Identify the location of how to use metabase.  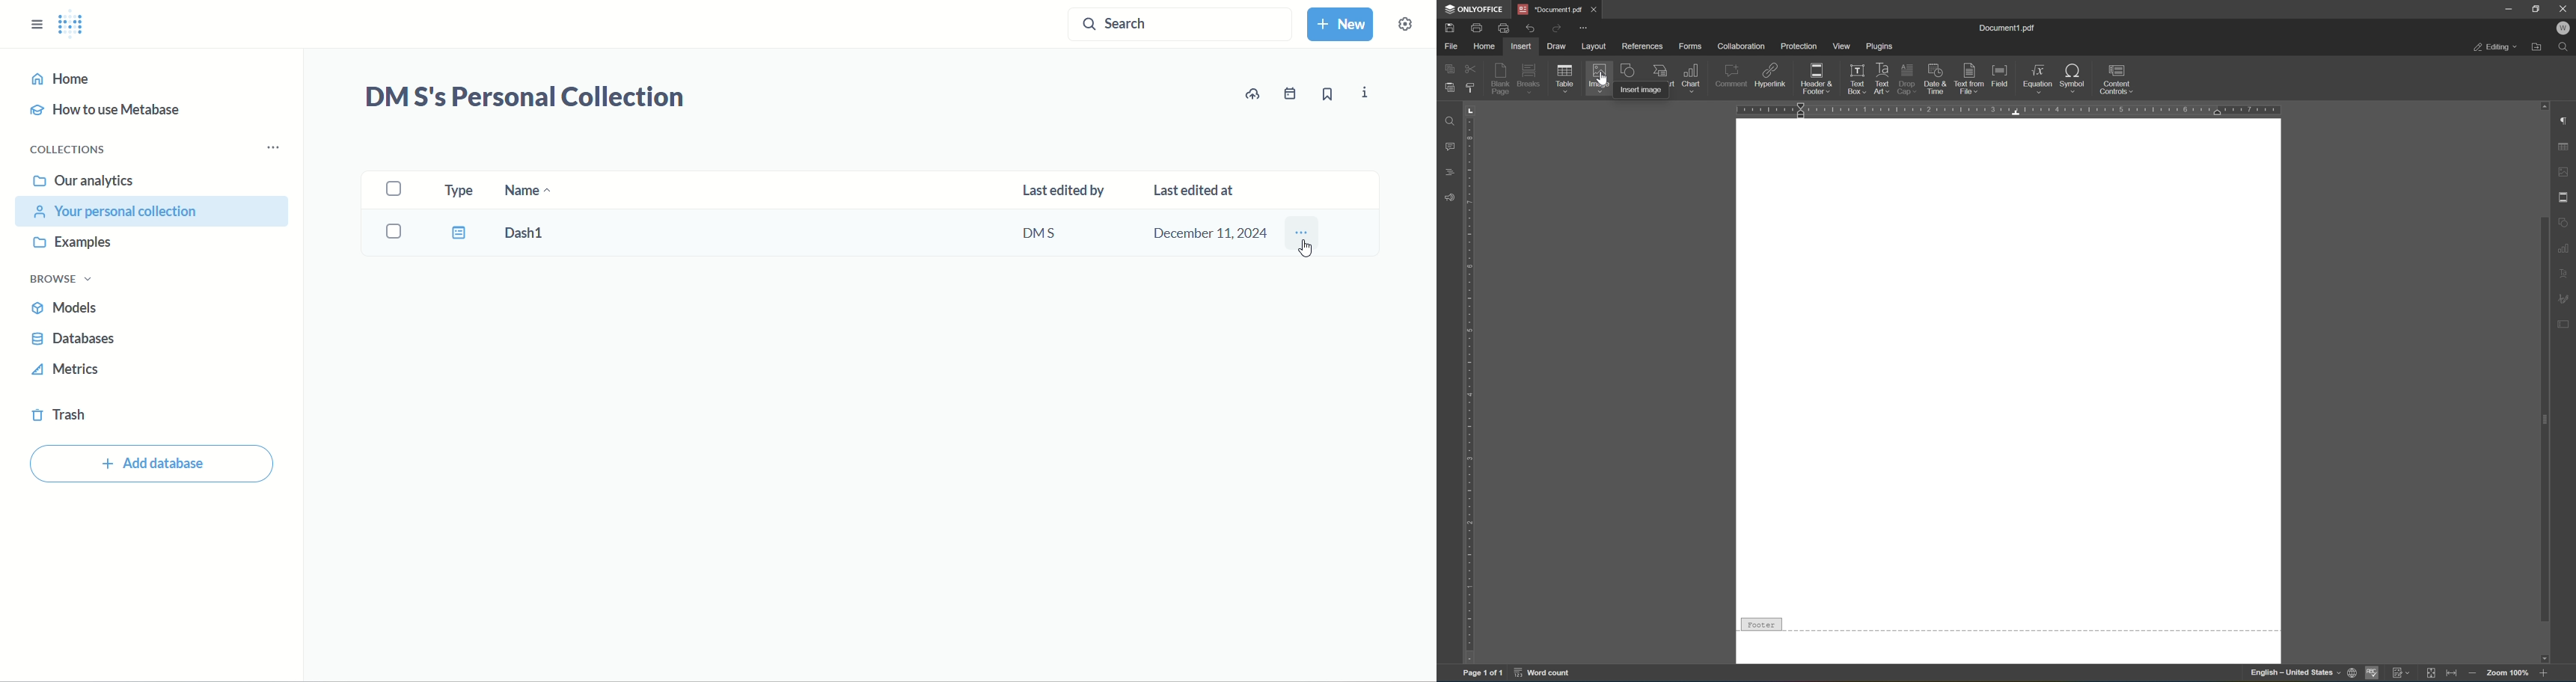
(111, 112).